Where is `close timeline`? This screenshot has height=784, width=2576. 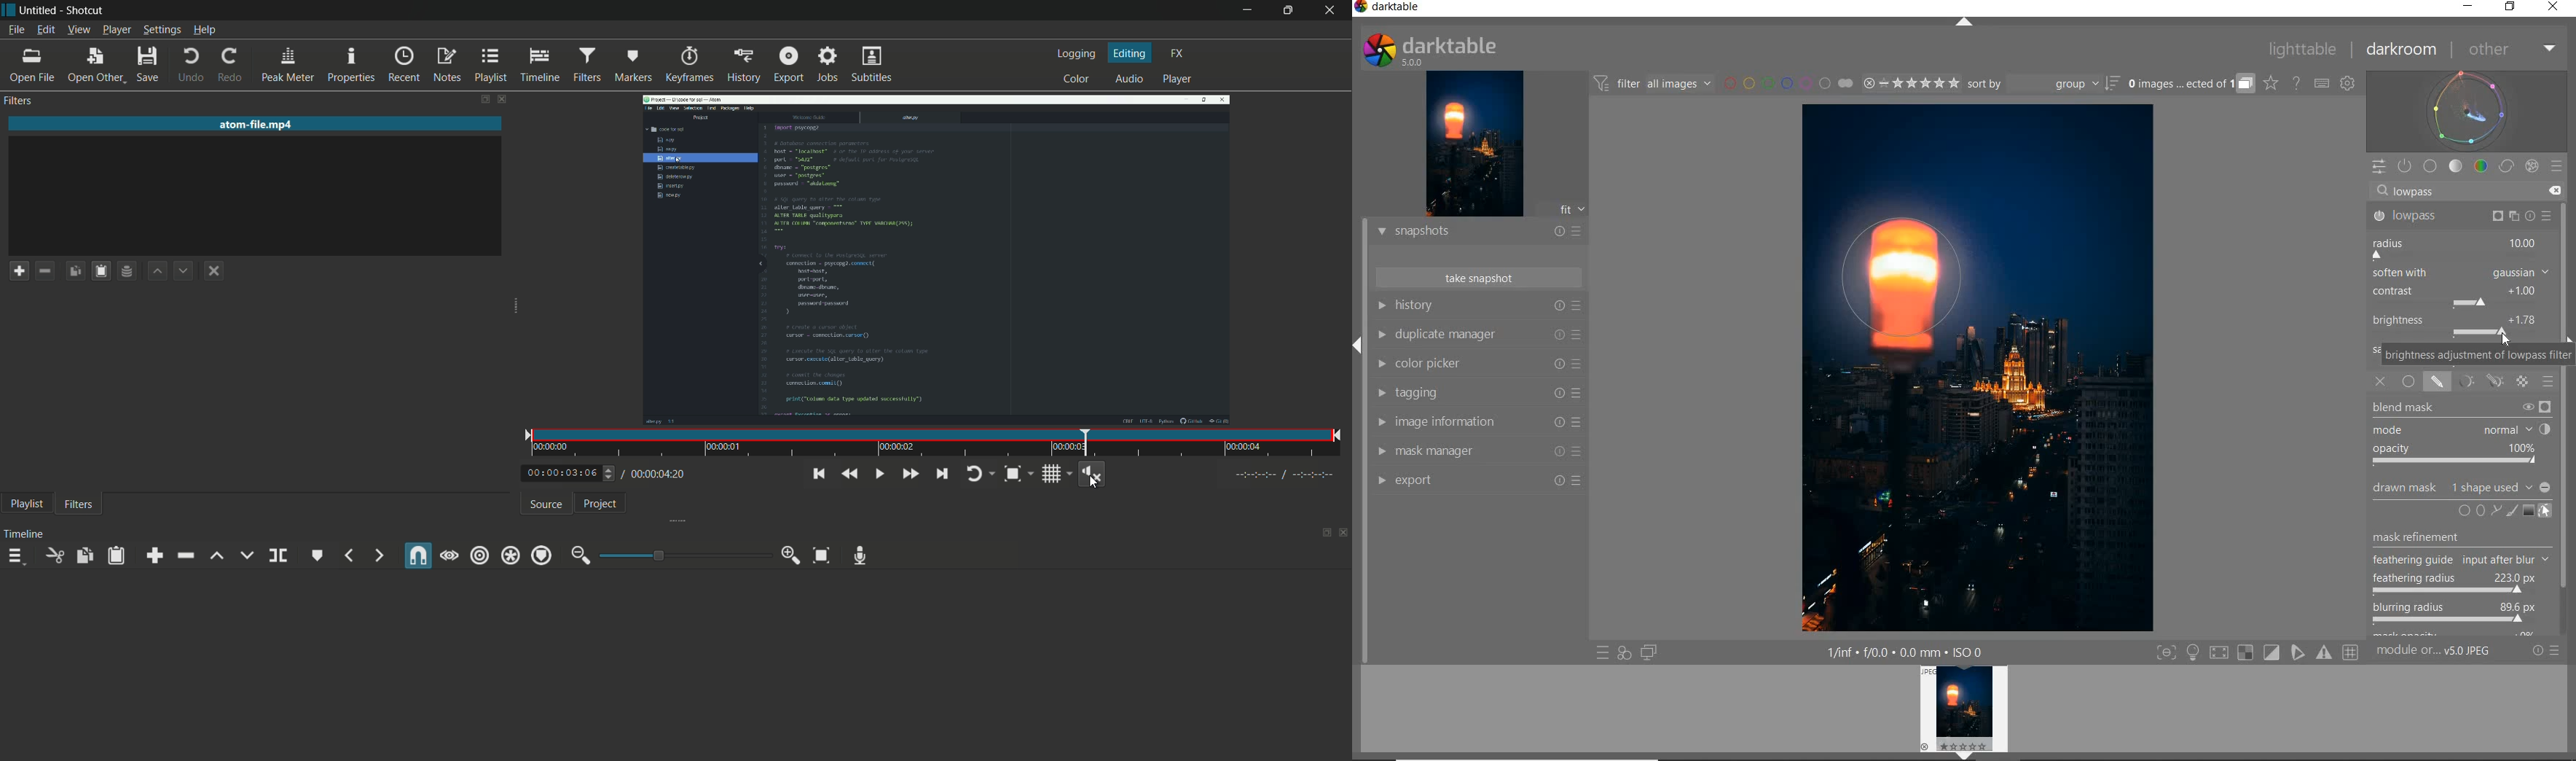
close timeline is located at coordinates (1344, 531).